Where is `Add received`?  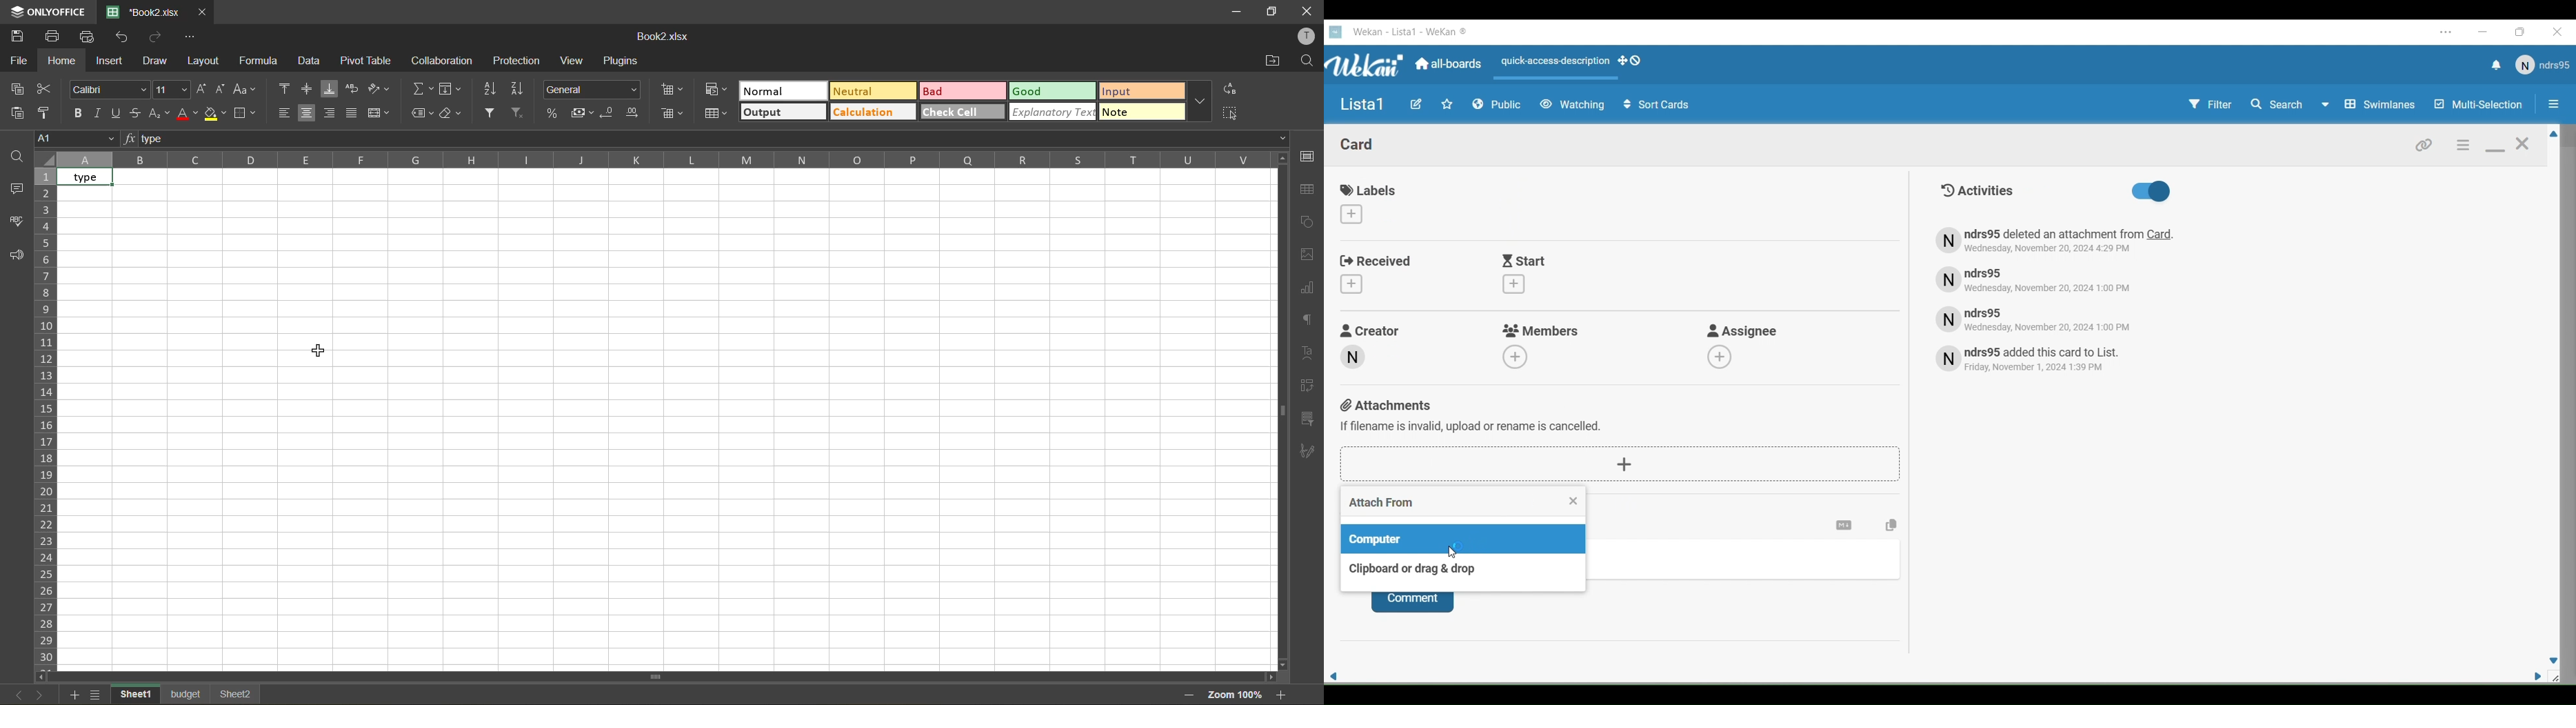 Add received is located at coordinates (1351, 284).